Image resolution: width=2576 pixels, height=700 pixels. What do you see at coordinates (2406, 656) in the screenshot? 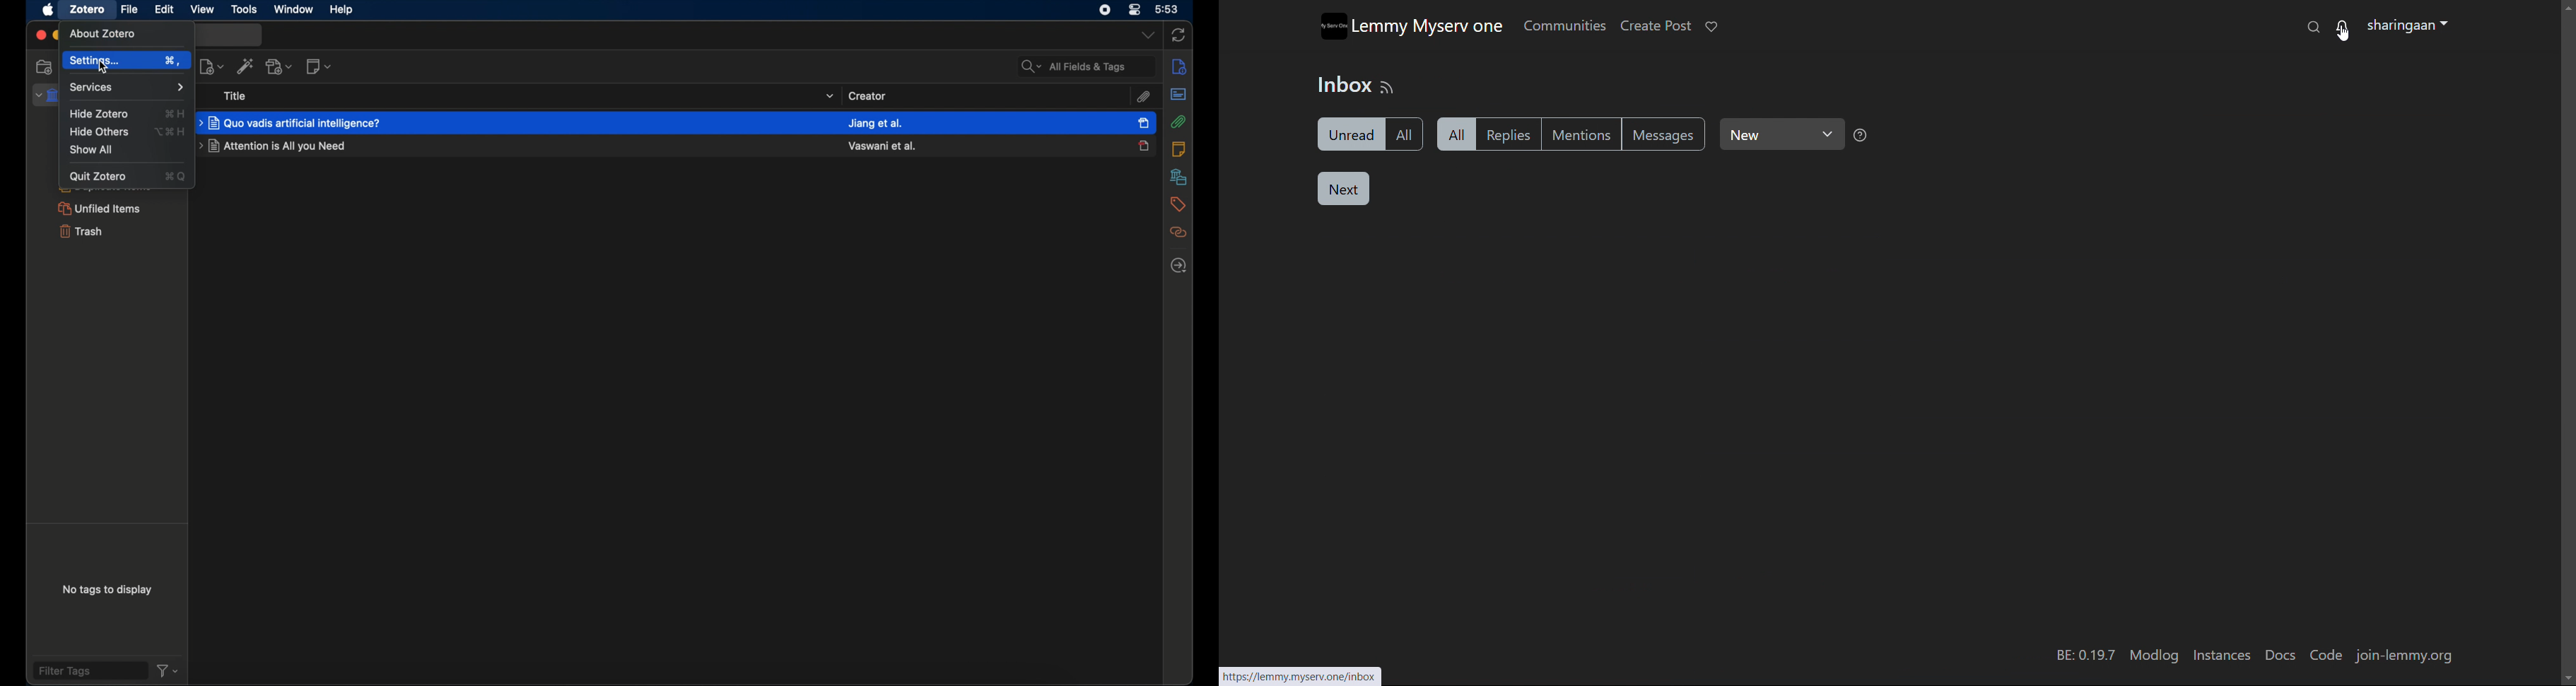
I see `join-lemmy.org` at bounding box center [2406, 656].